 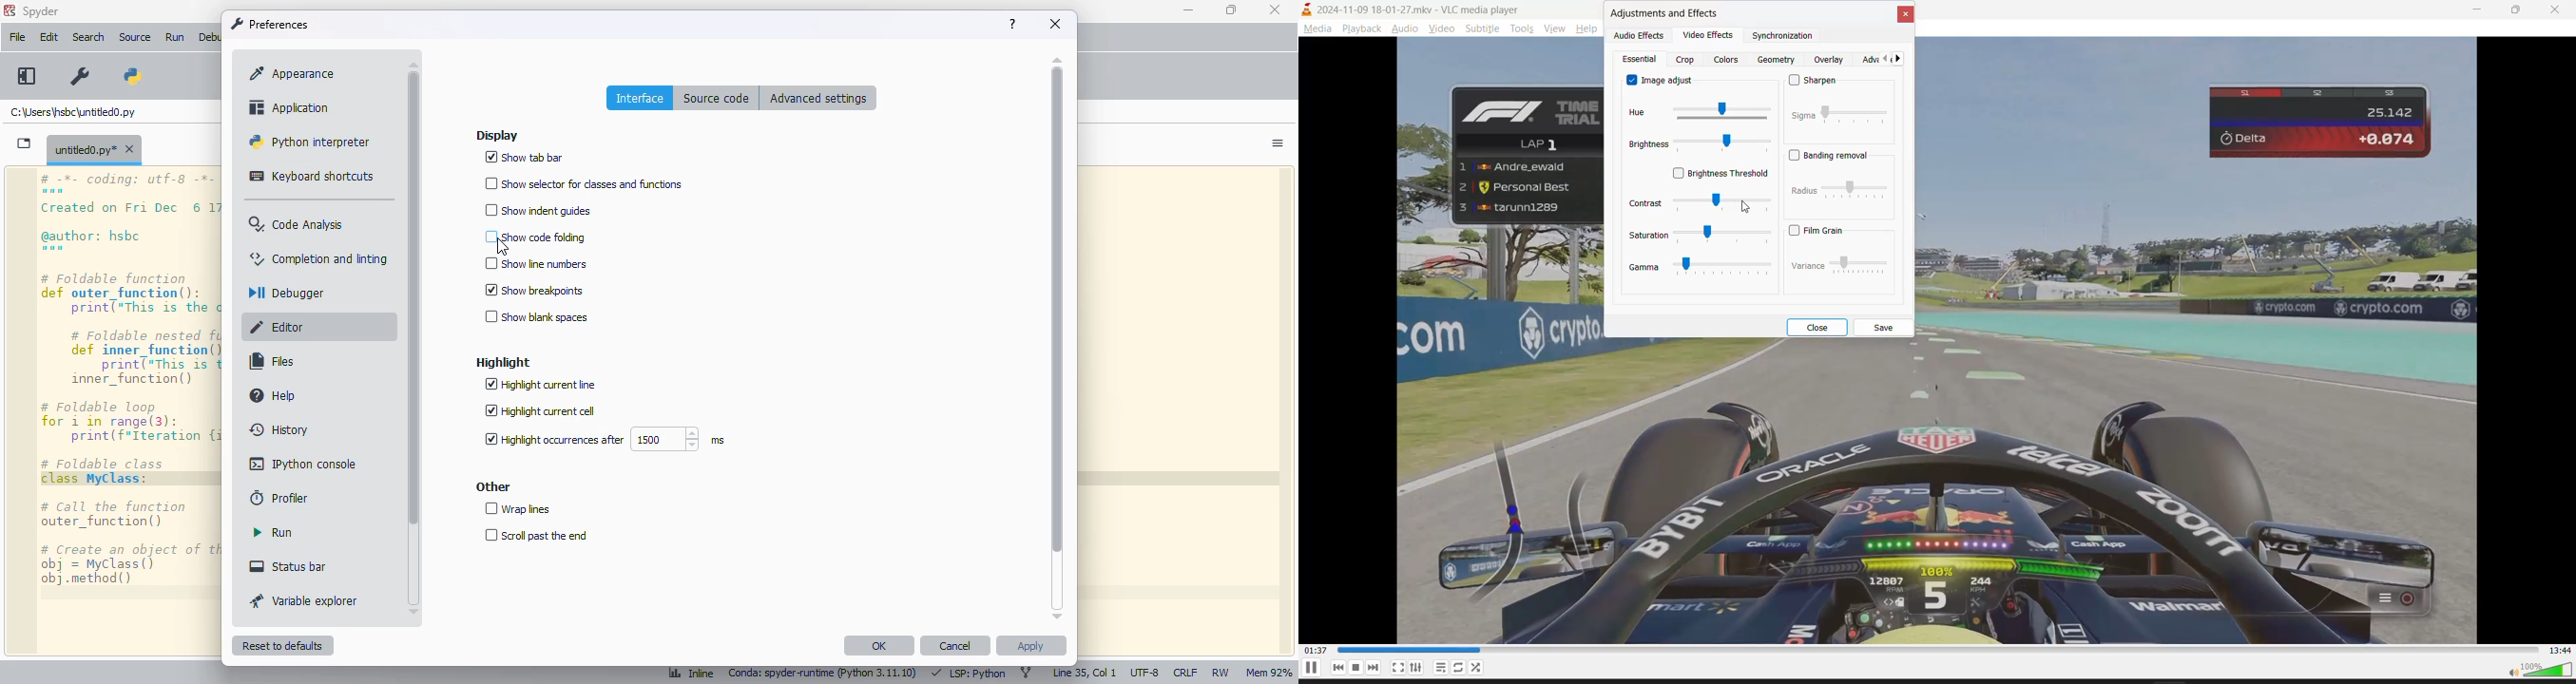 I want to click on completion and linting, so click(x=317, y=258).